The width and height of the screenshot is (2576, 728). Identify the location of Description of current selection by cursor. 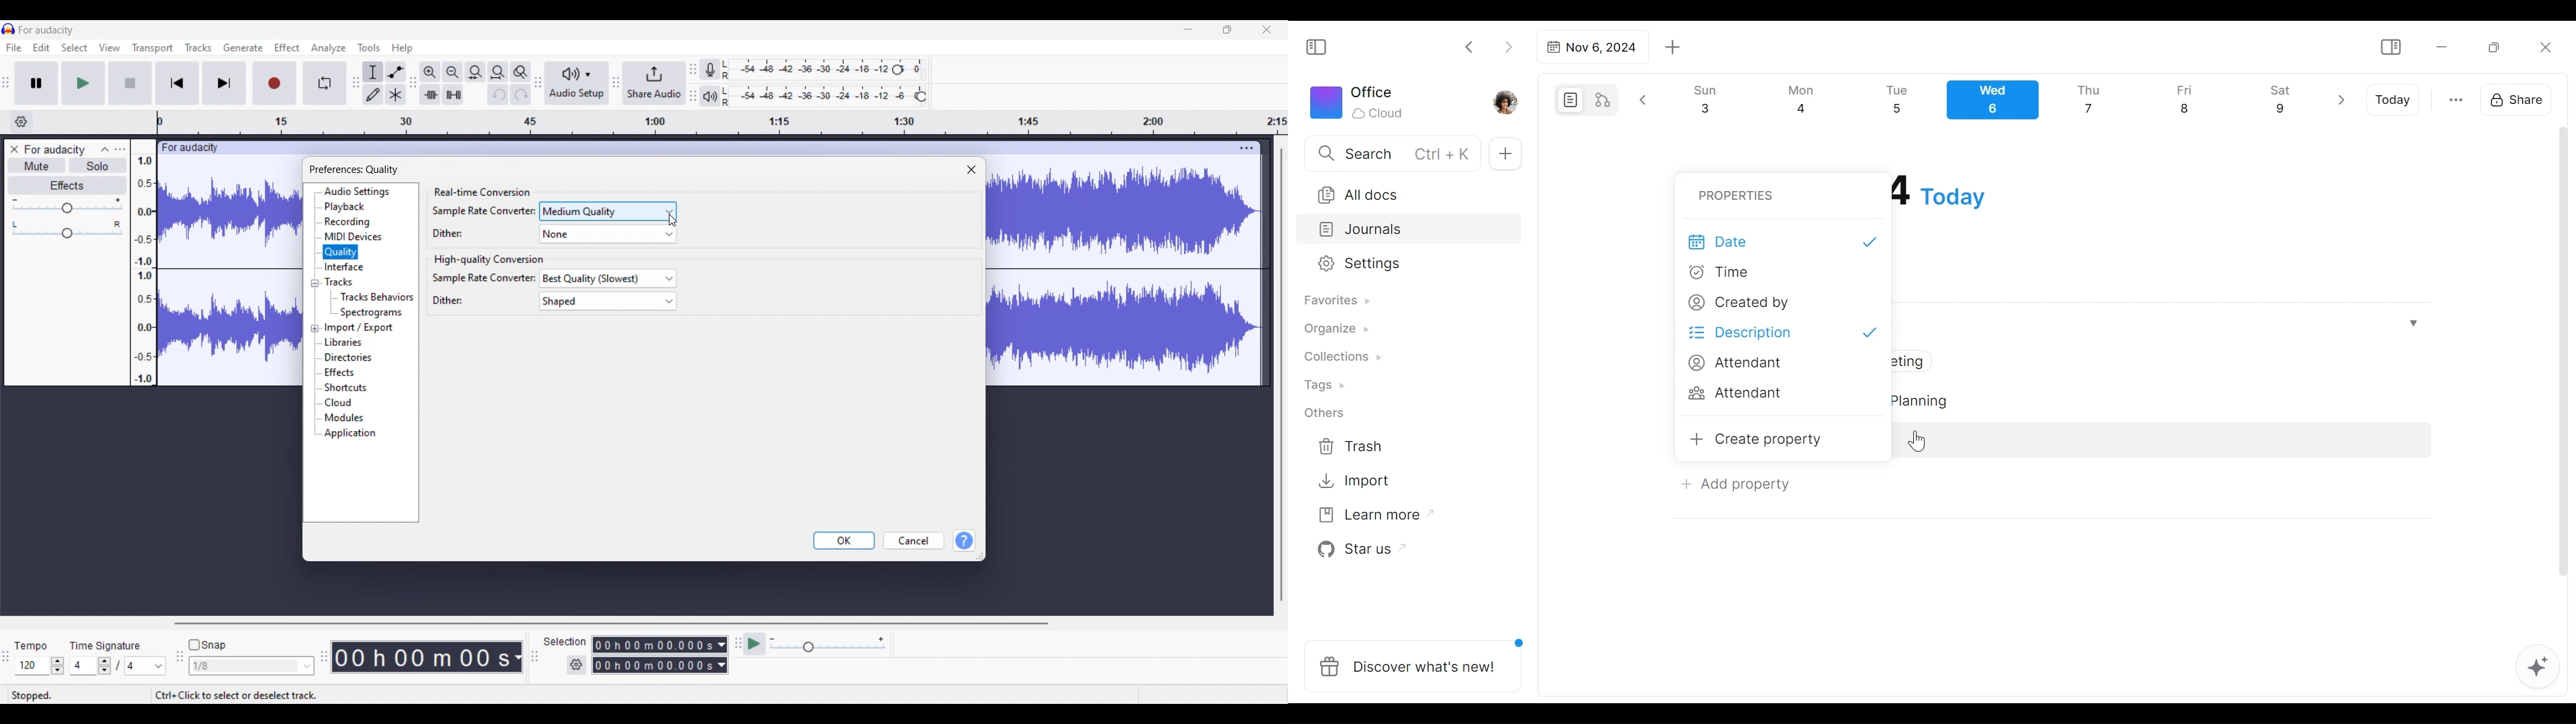
(236, 695).